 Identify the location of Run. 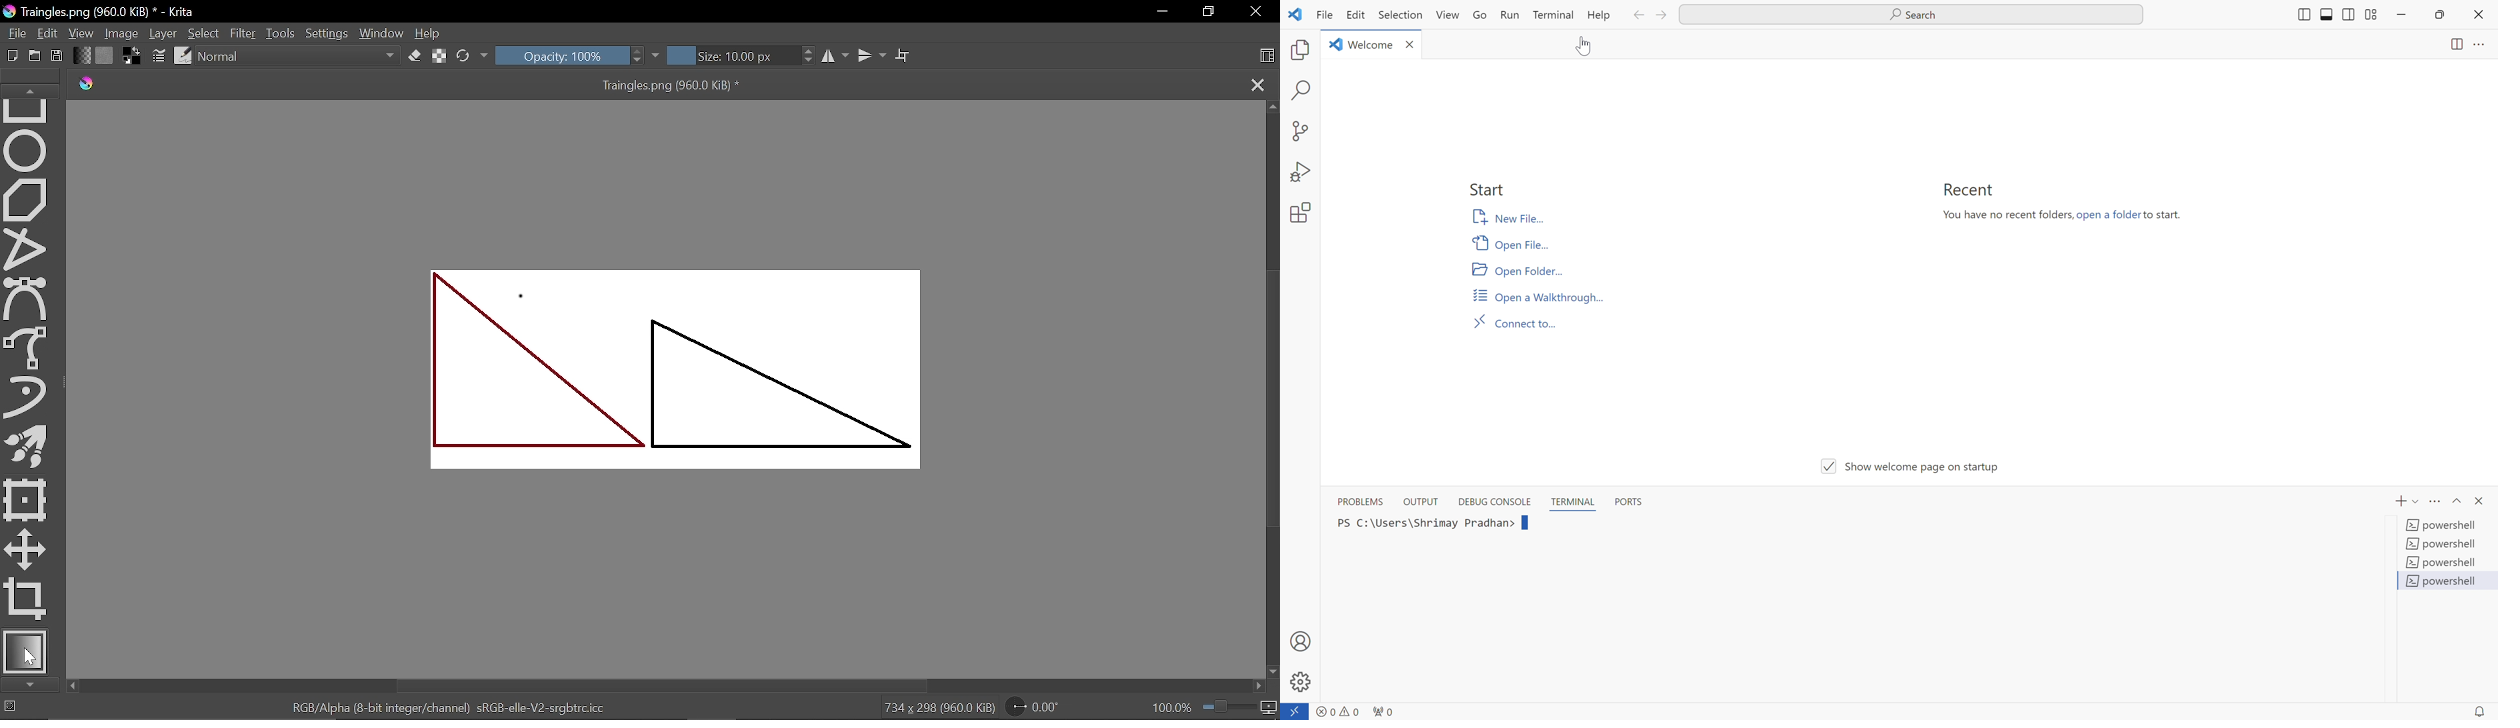
(1509, 14).